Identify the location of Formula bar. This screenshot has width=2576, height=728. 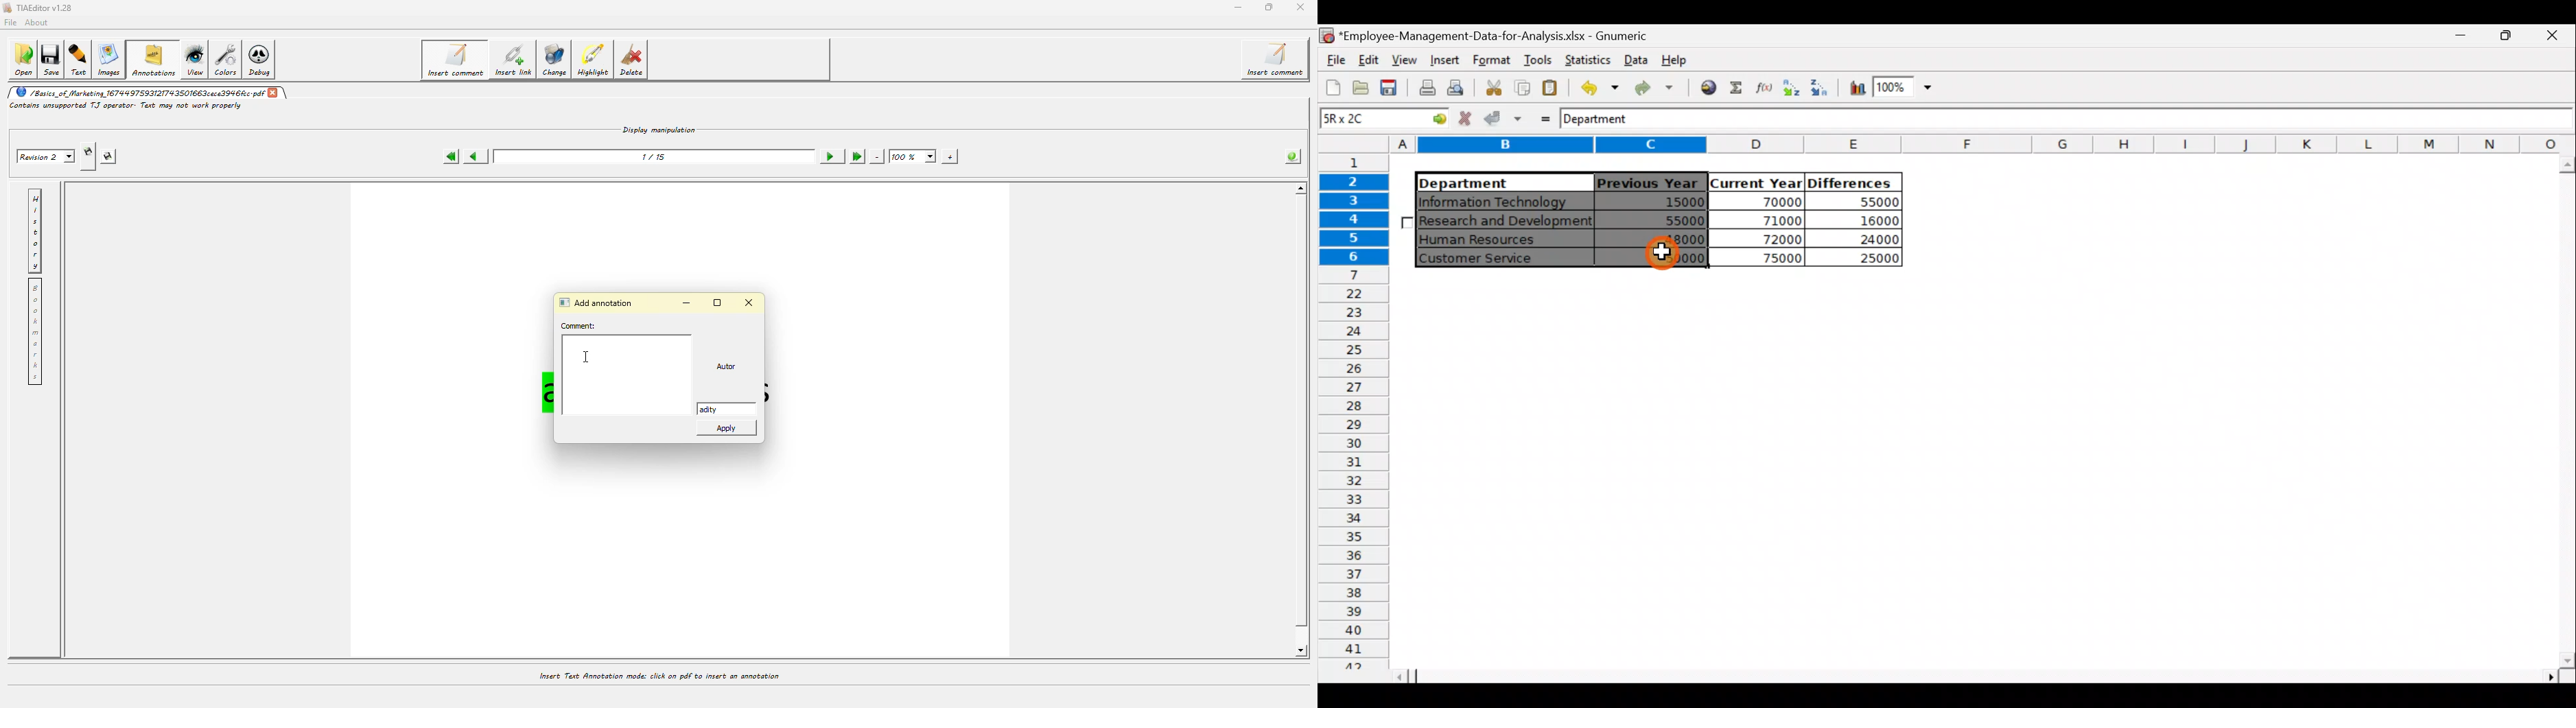
(2118, 122).